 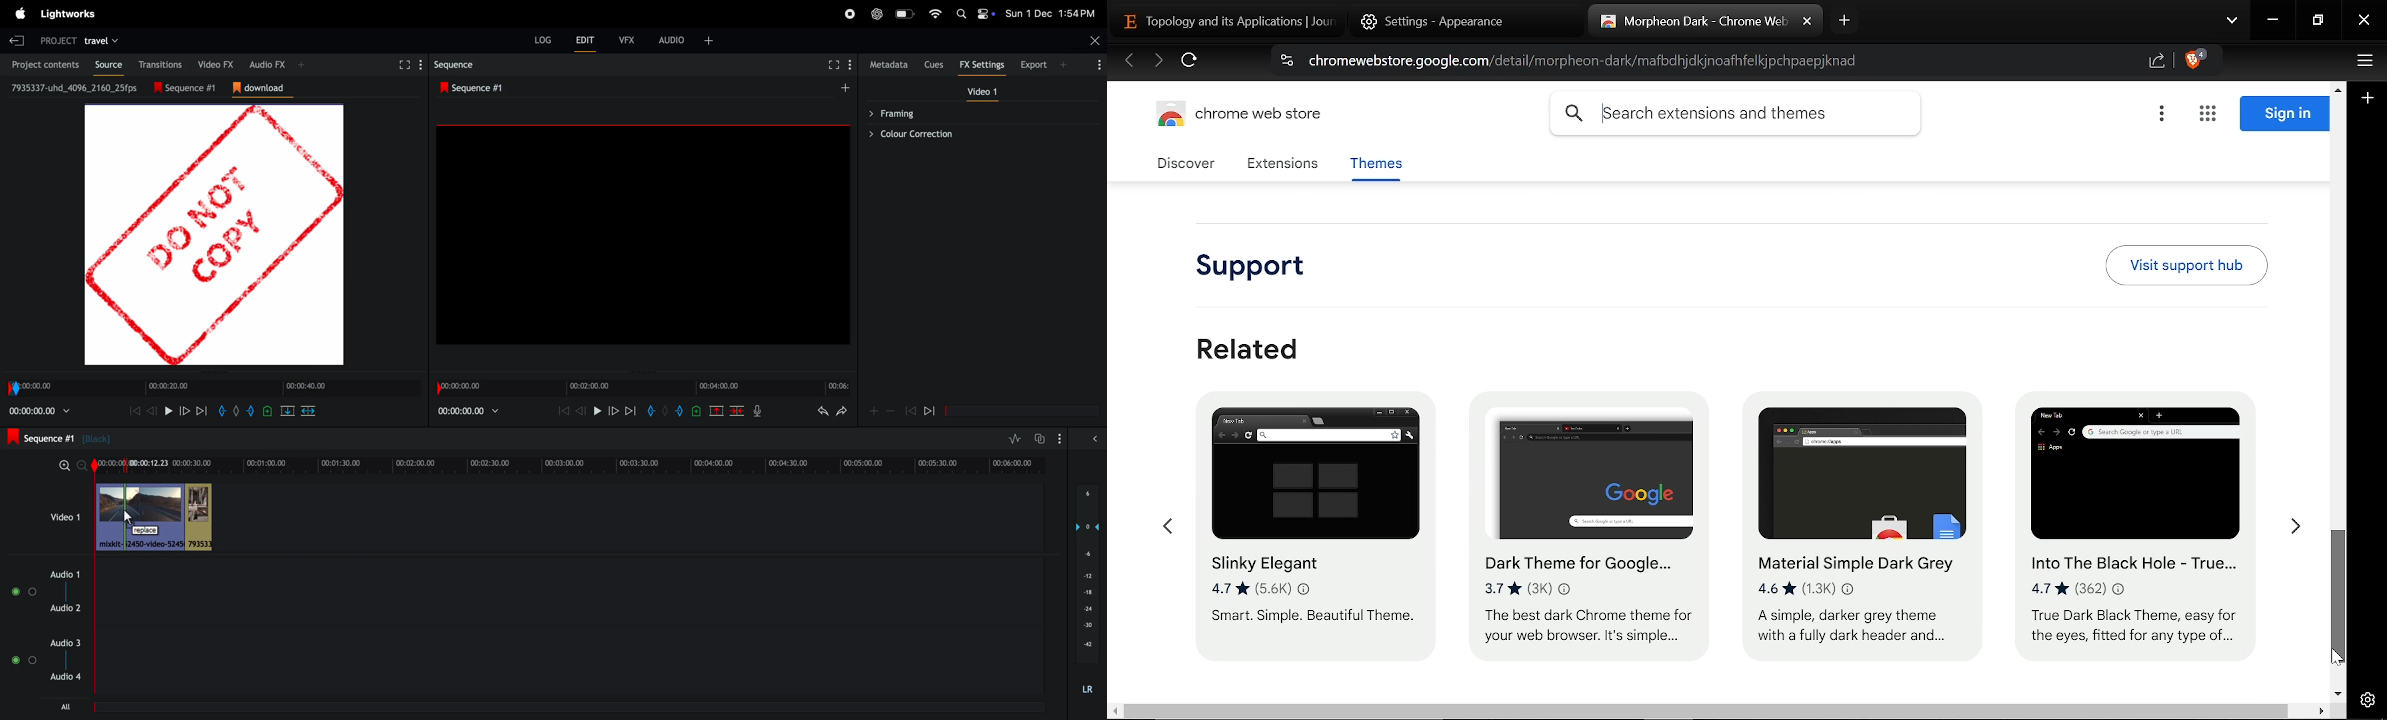 What do you see at coordinates (757, 410) in the screenshot?
I see `mic` at bounding box center [757, 410].